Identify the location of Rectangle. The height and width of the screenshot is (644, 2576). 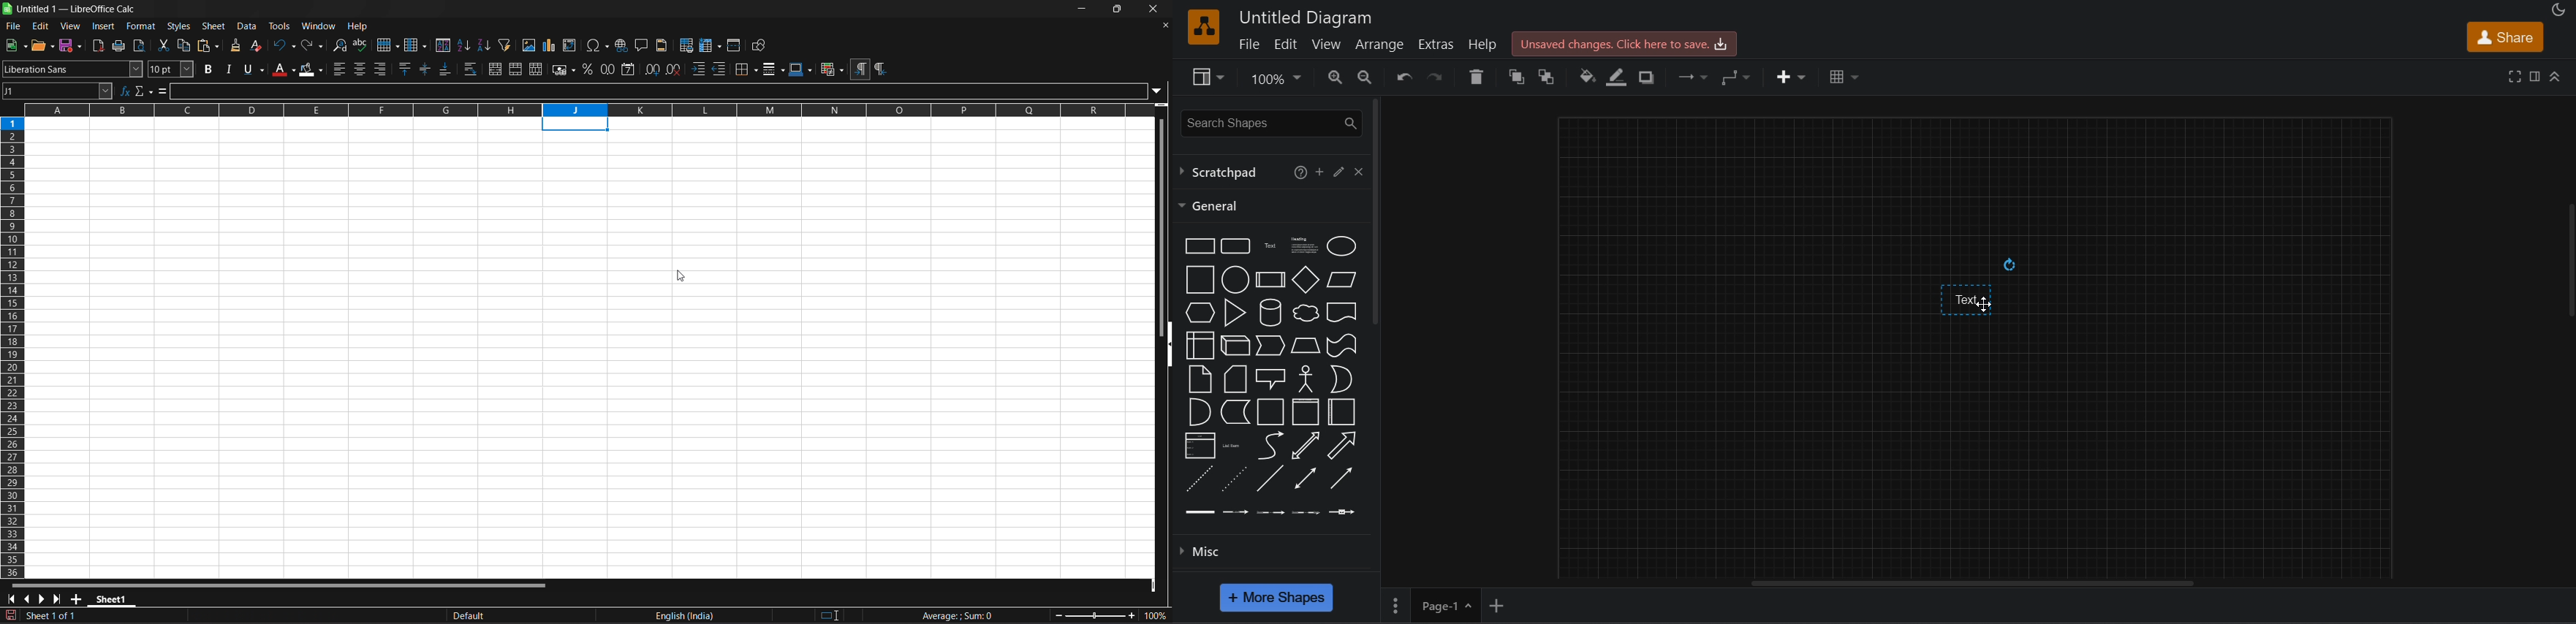
(1200, 246).